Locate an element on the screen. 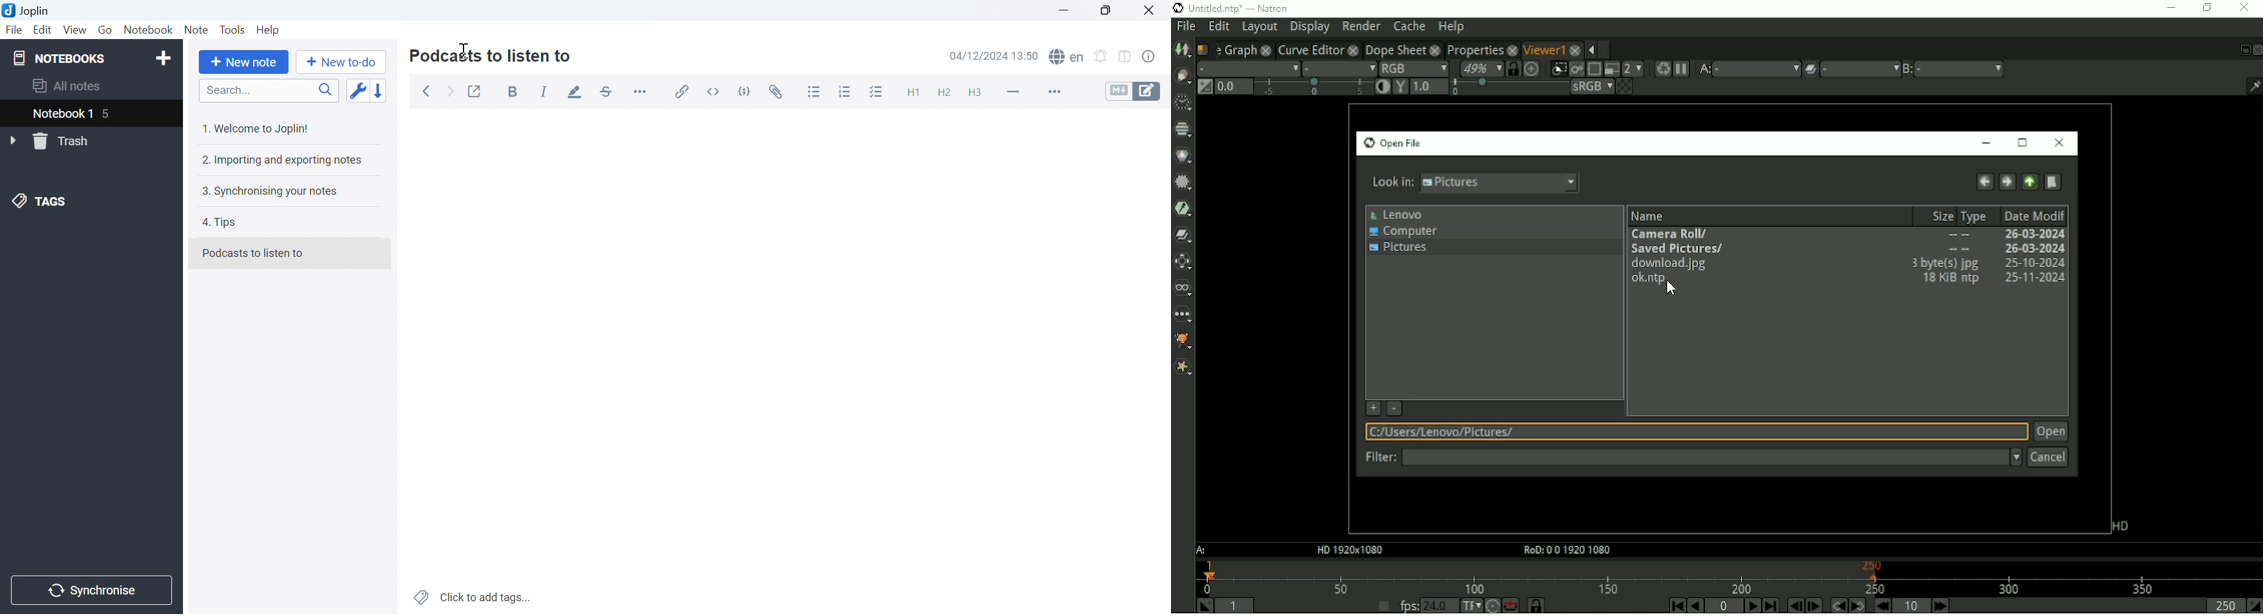 This screenshot has height=616, width=2268. selection bar is located at coordinates (1508, 87).